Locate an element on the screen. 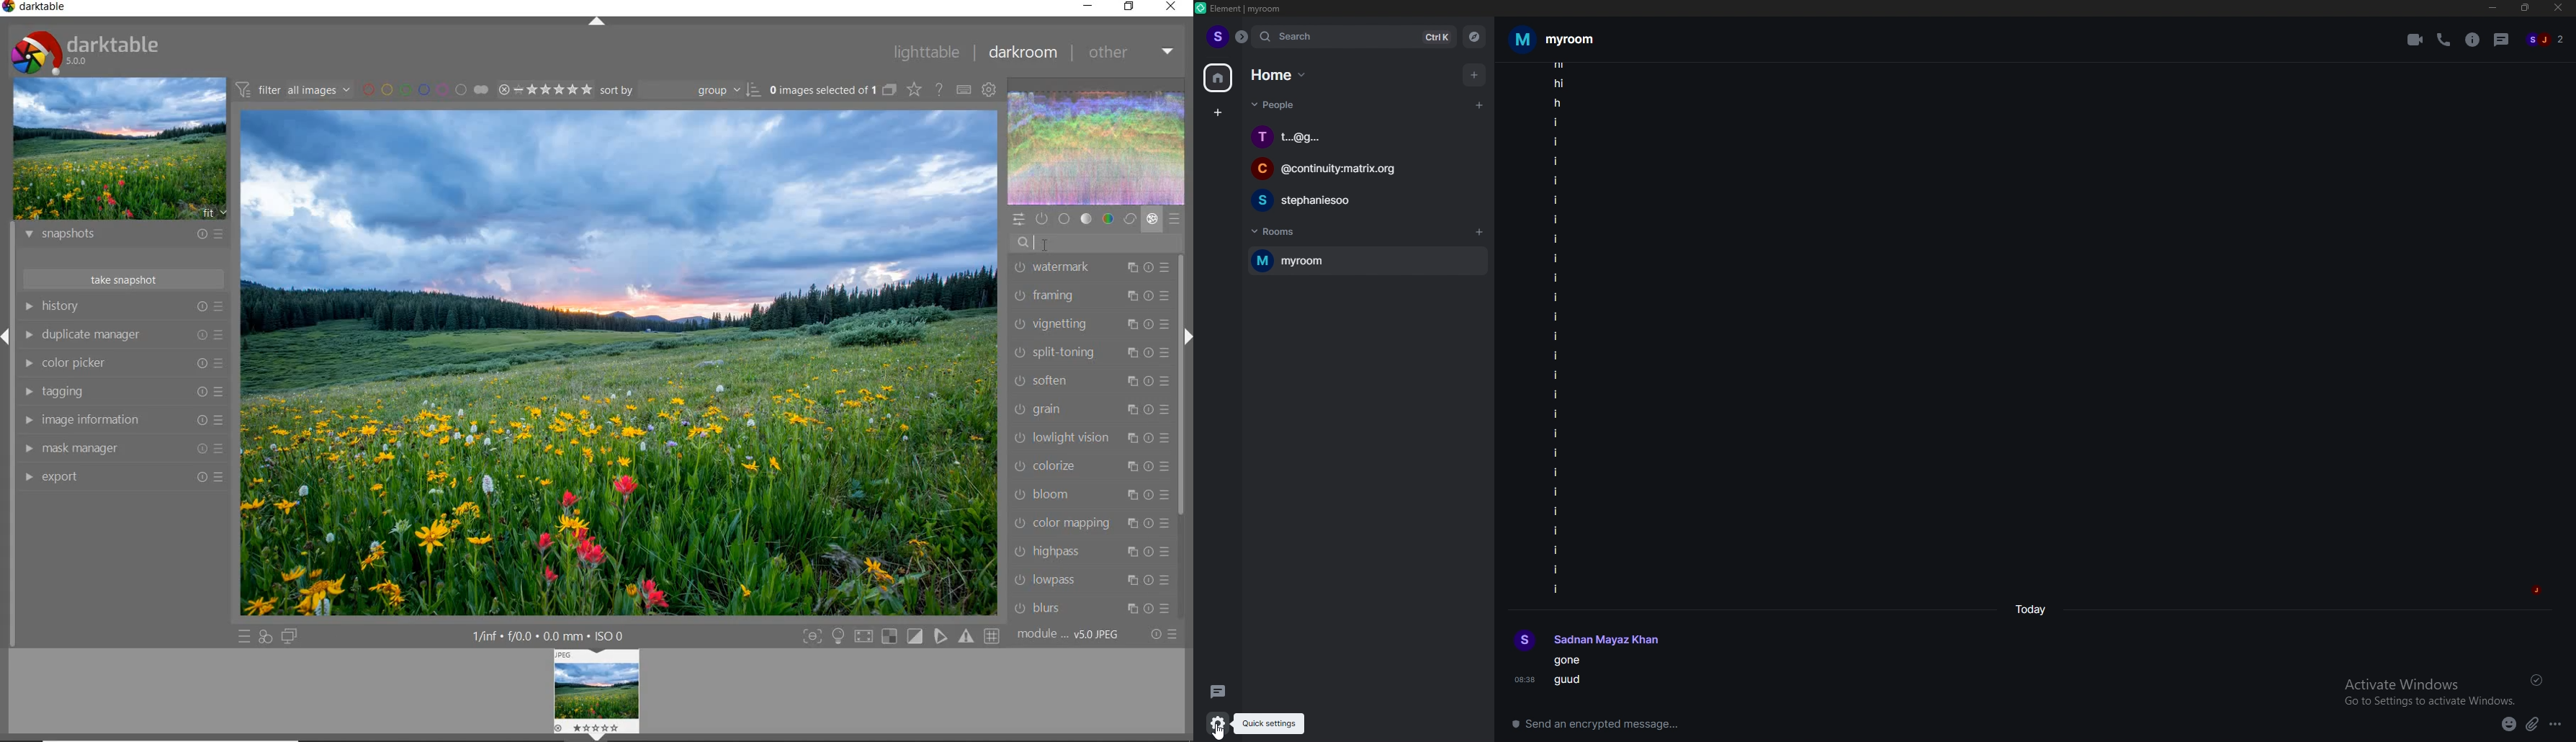  add rooms is located at coordinates (1480, 233).